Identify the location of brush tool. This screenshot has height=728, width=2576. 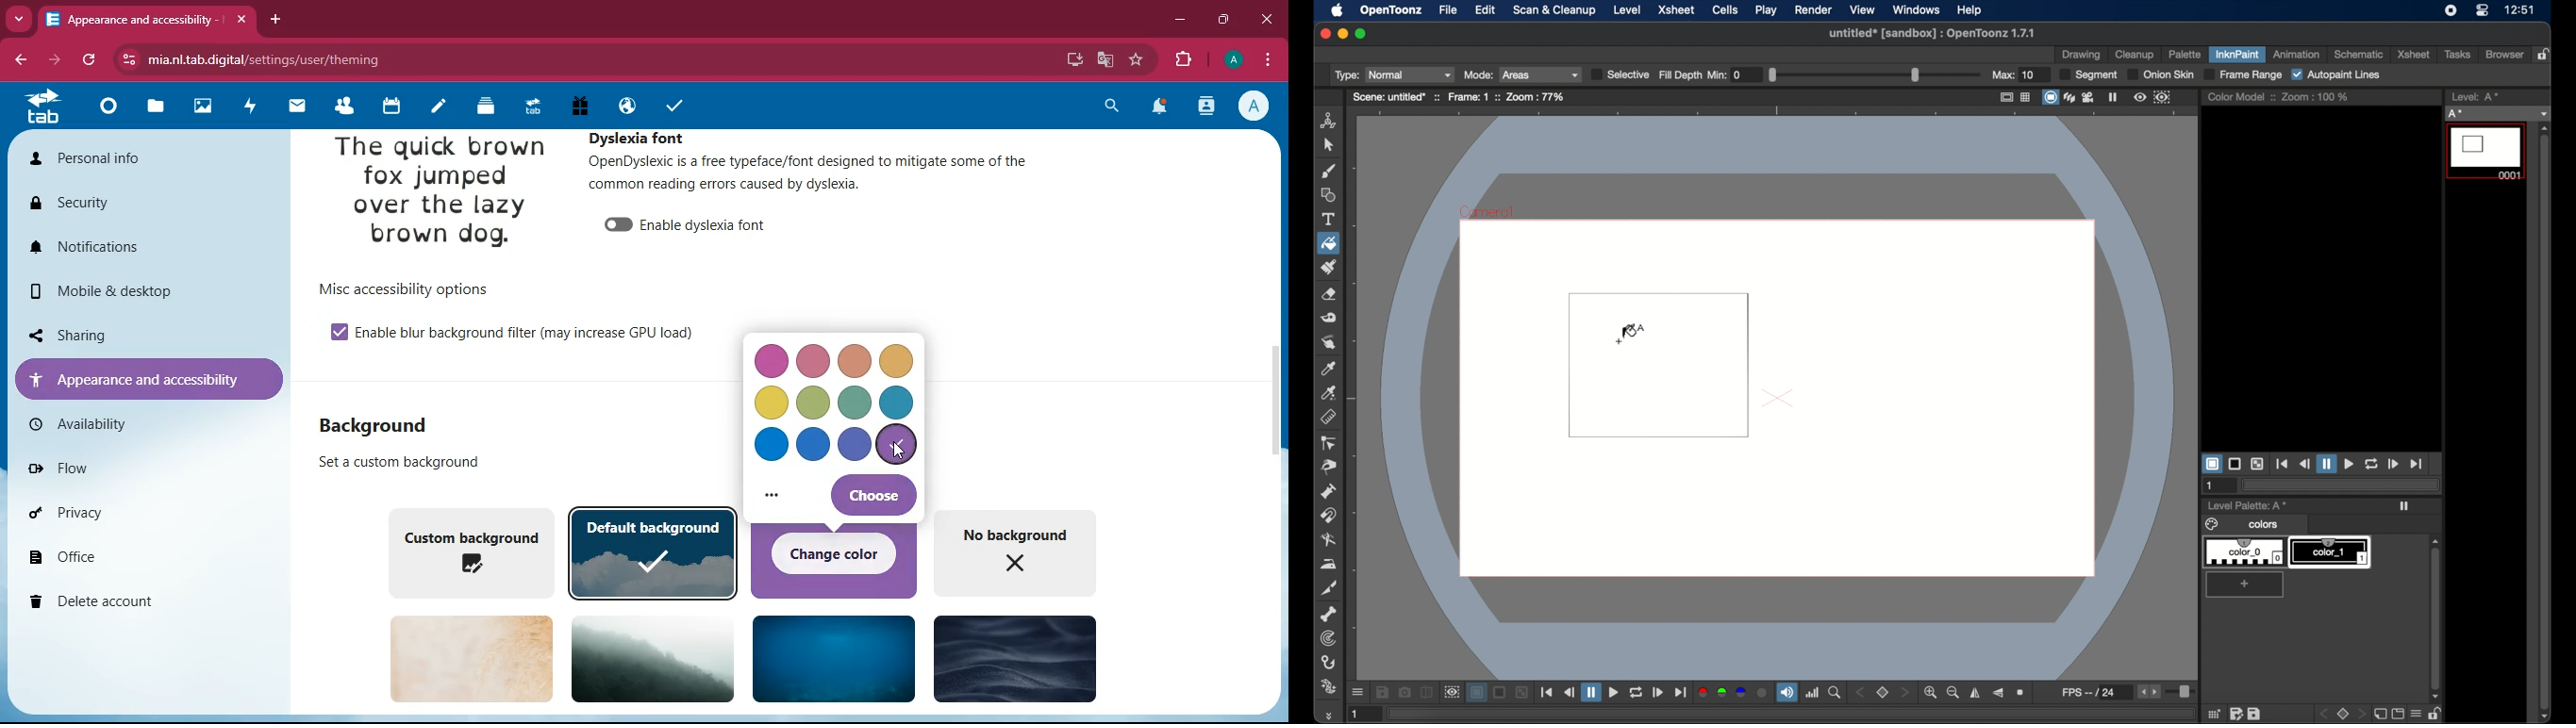
(1329, 172).